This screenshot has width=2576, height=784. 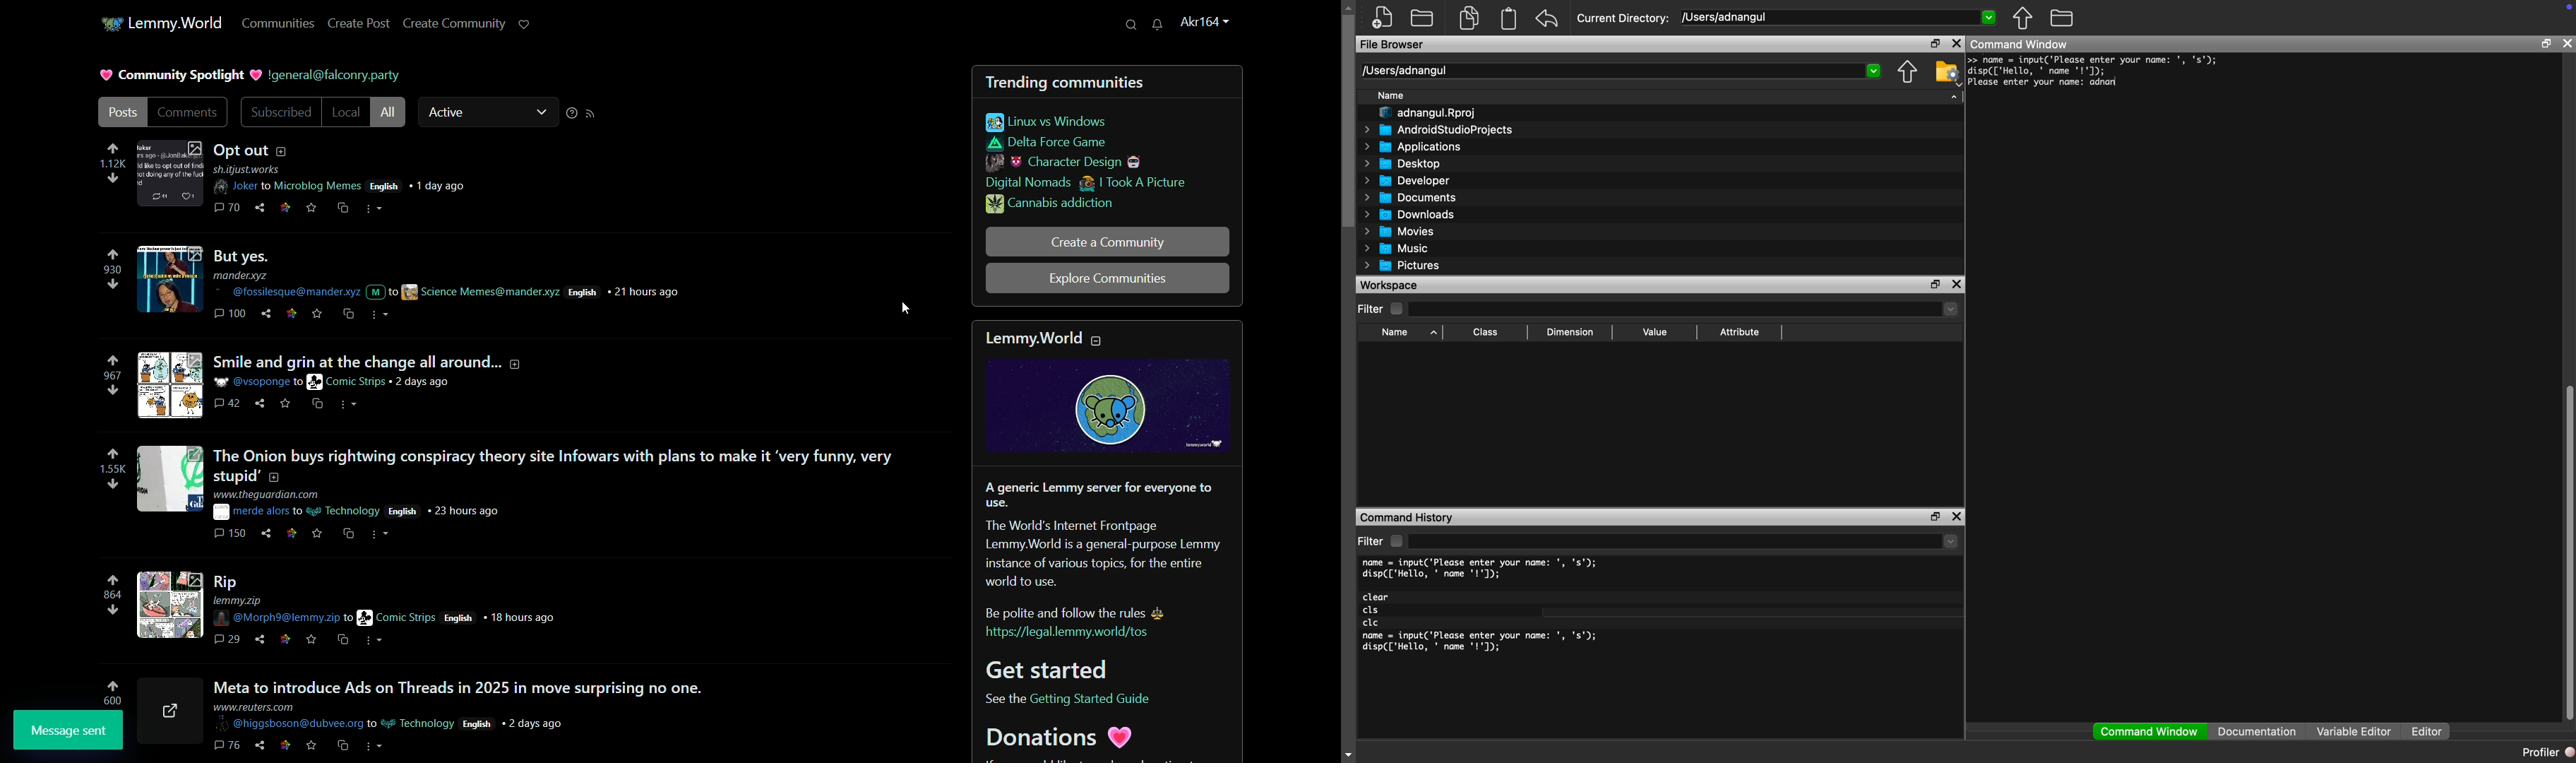 I want to click on cross share, so click(x=346, y=205).